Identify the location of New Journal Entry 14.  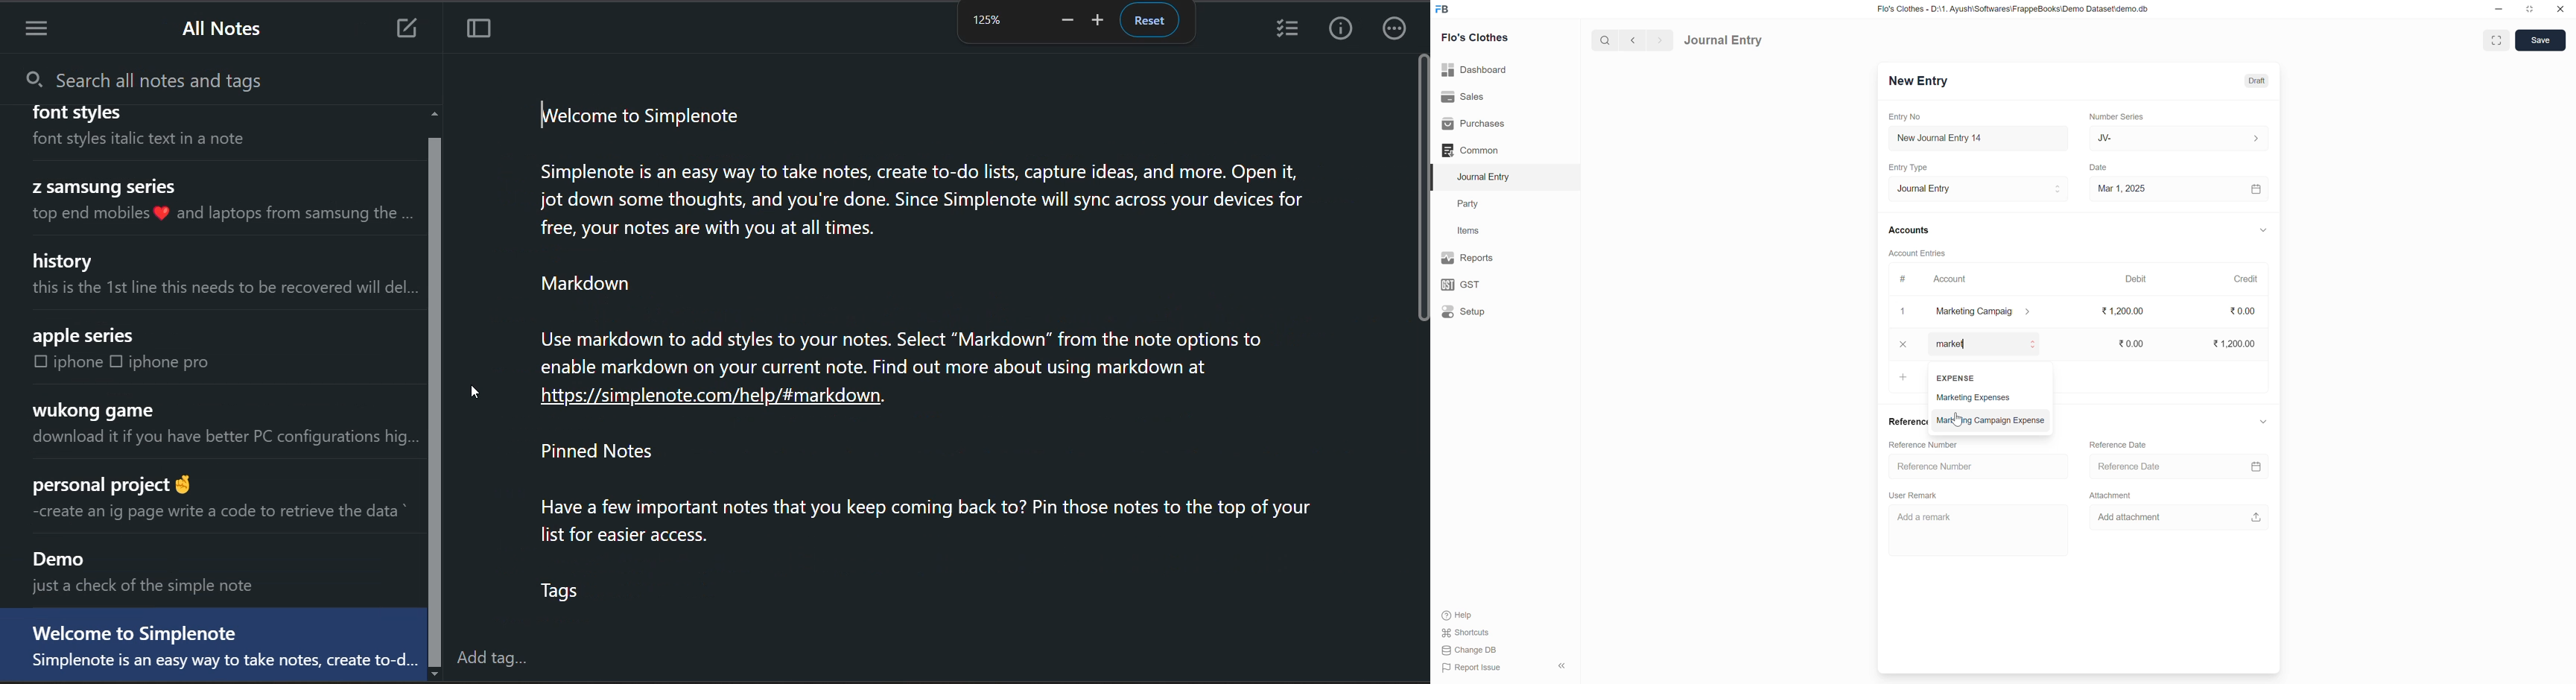
(1956, 138).